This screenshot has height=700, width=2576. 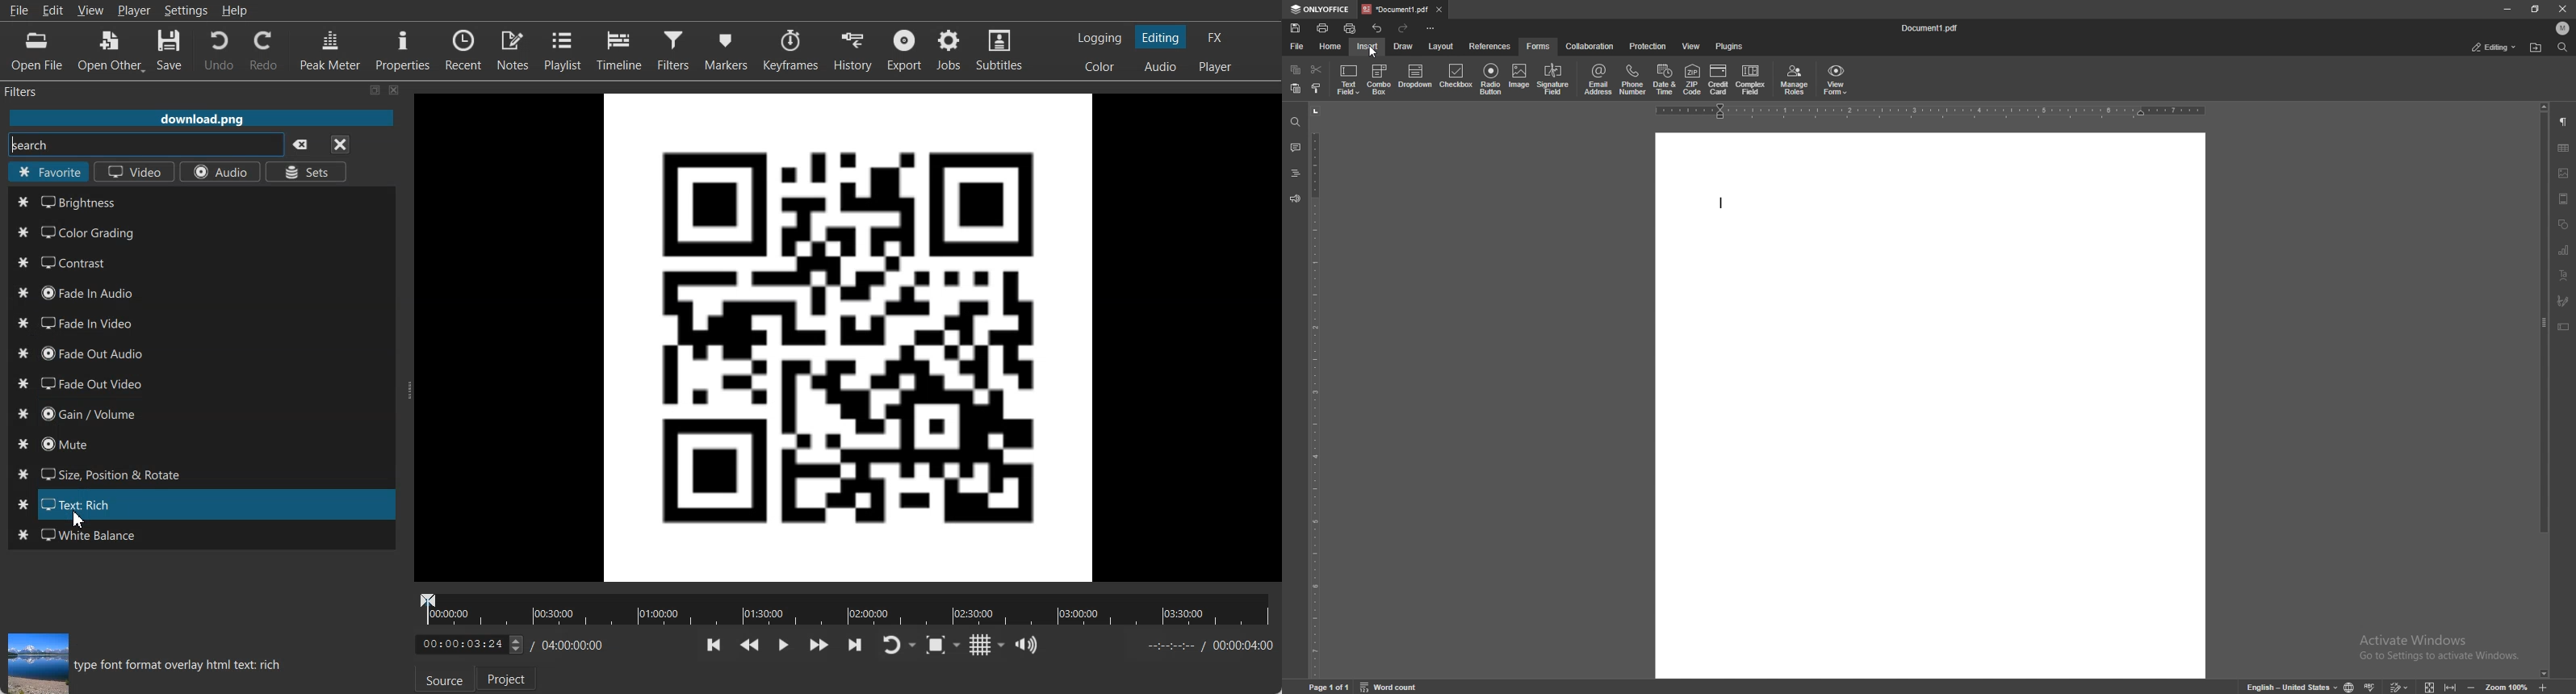 What do you see at coordinates (907, 50) in the screenshot?
I see `Export` at bounding box center [907, 50].